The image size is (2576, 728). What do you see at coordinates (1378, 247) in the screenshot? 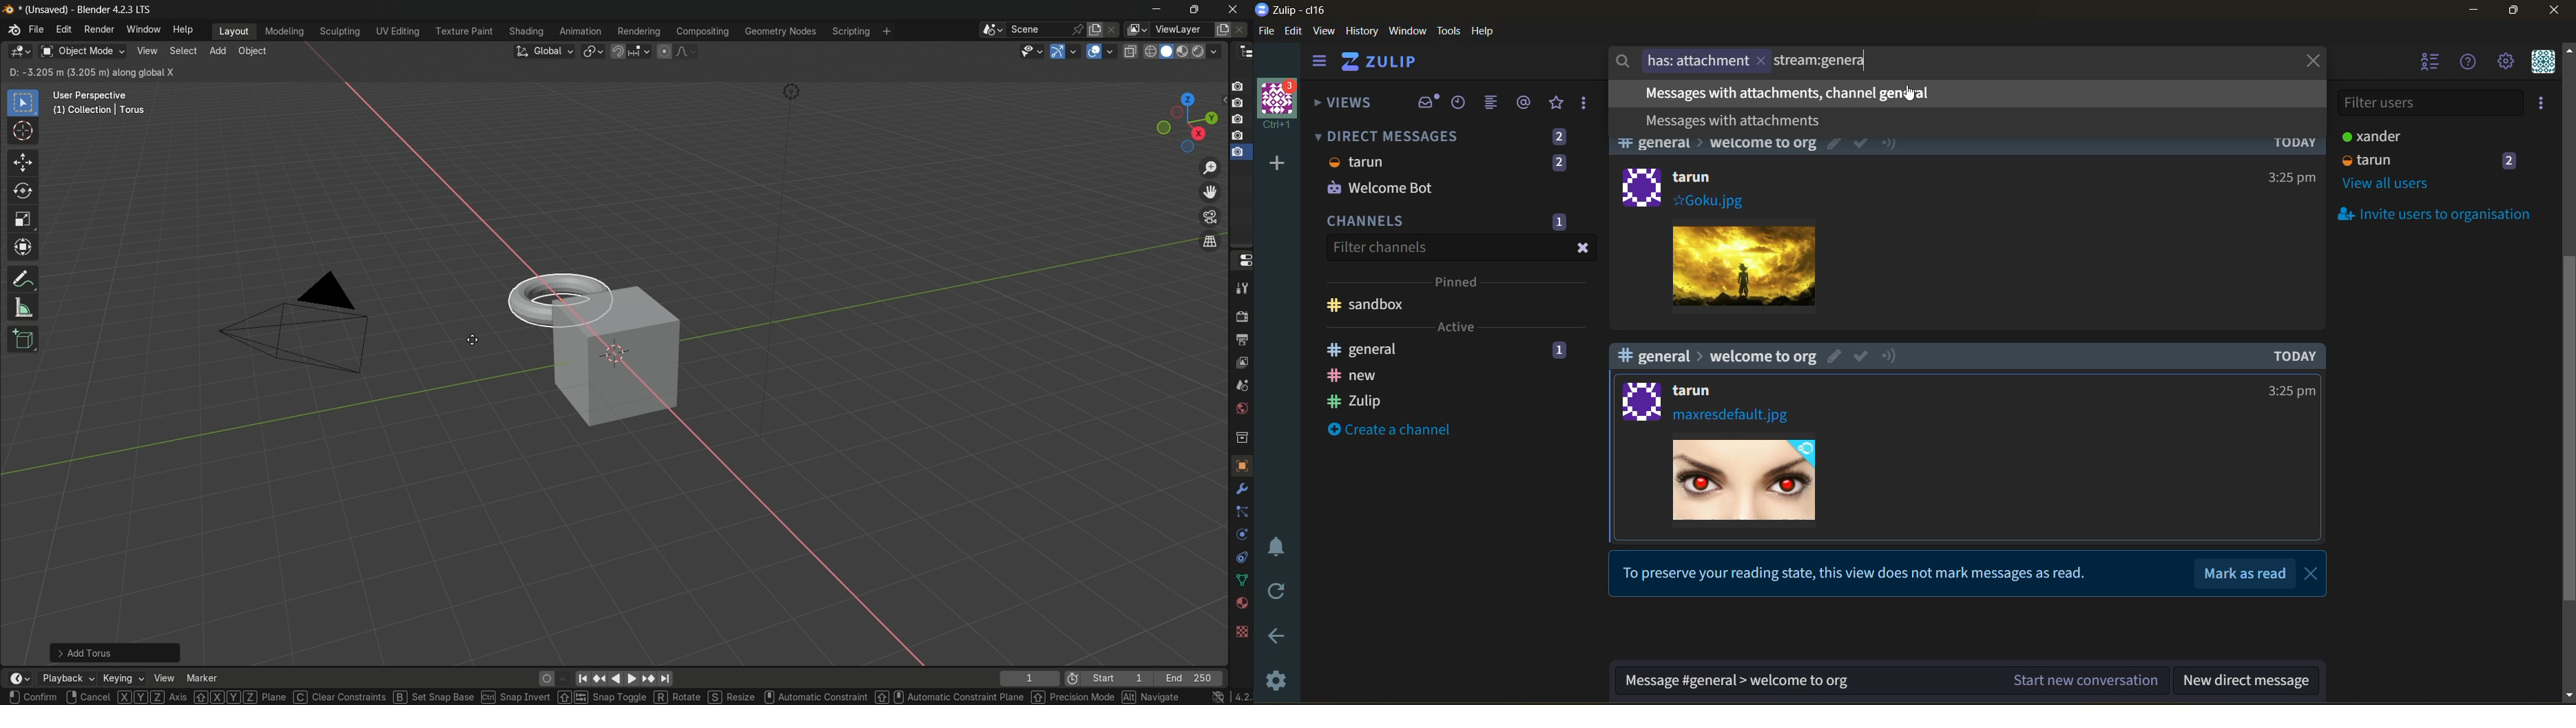
I see `Filter channels` at bounding box center [1378, 247].